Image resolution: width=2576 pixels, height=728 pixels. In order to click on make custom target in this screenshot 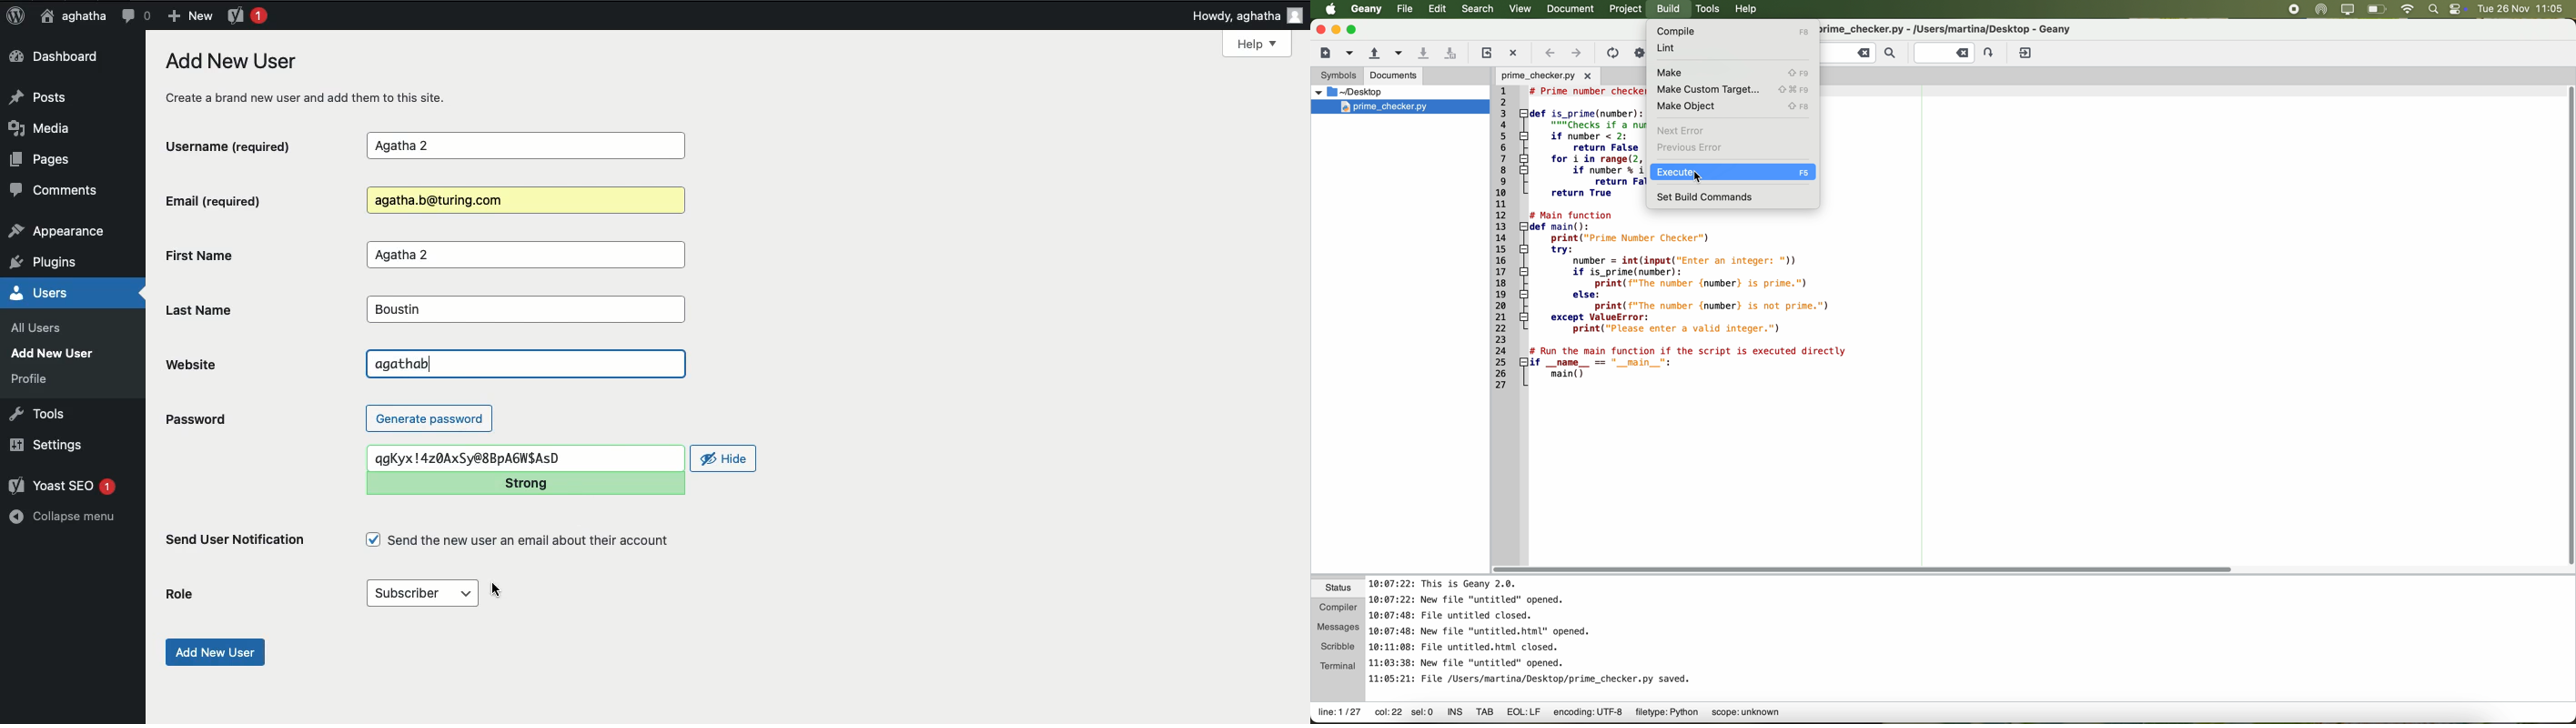, I will do `click(1732, 89)`.